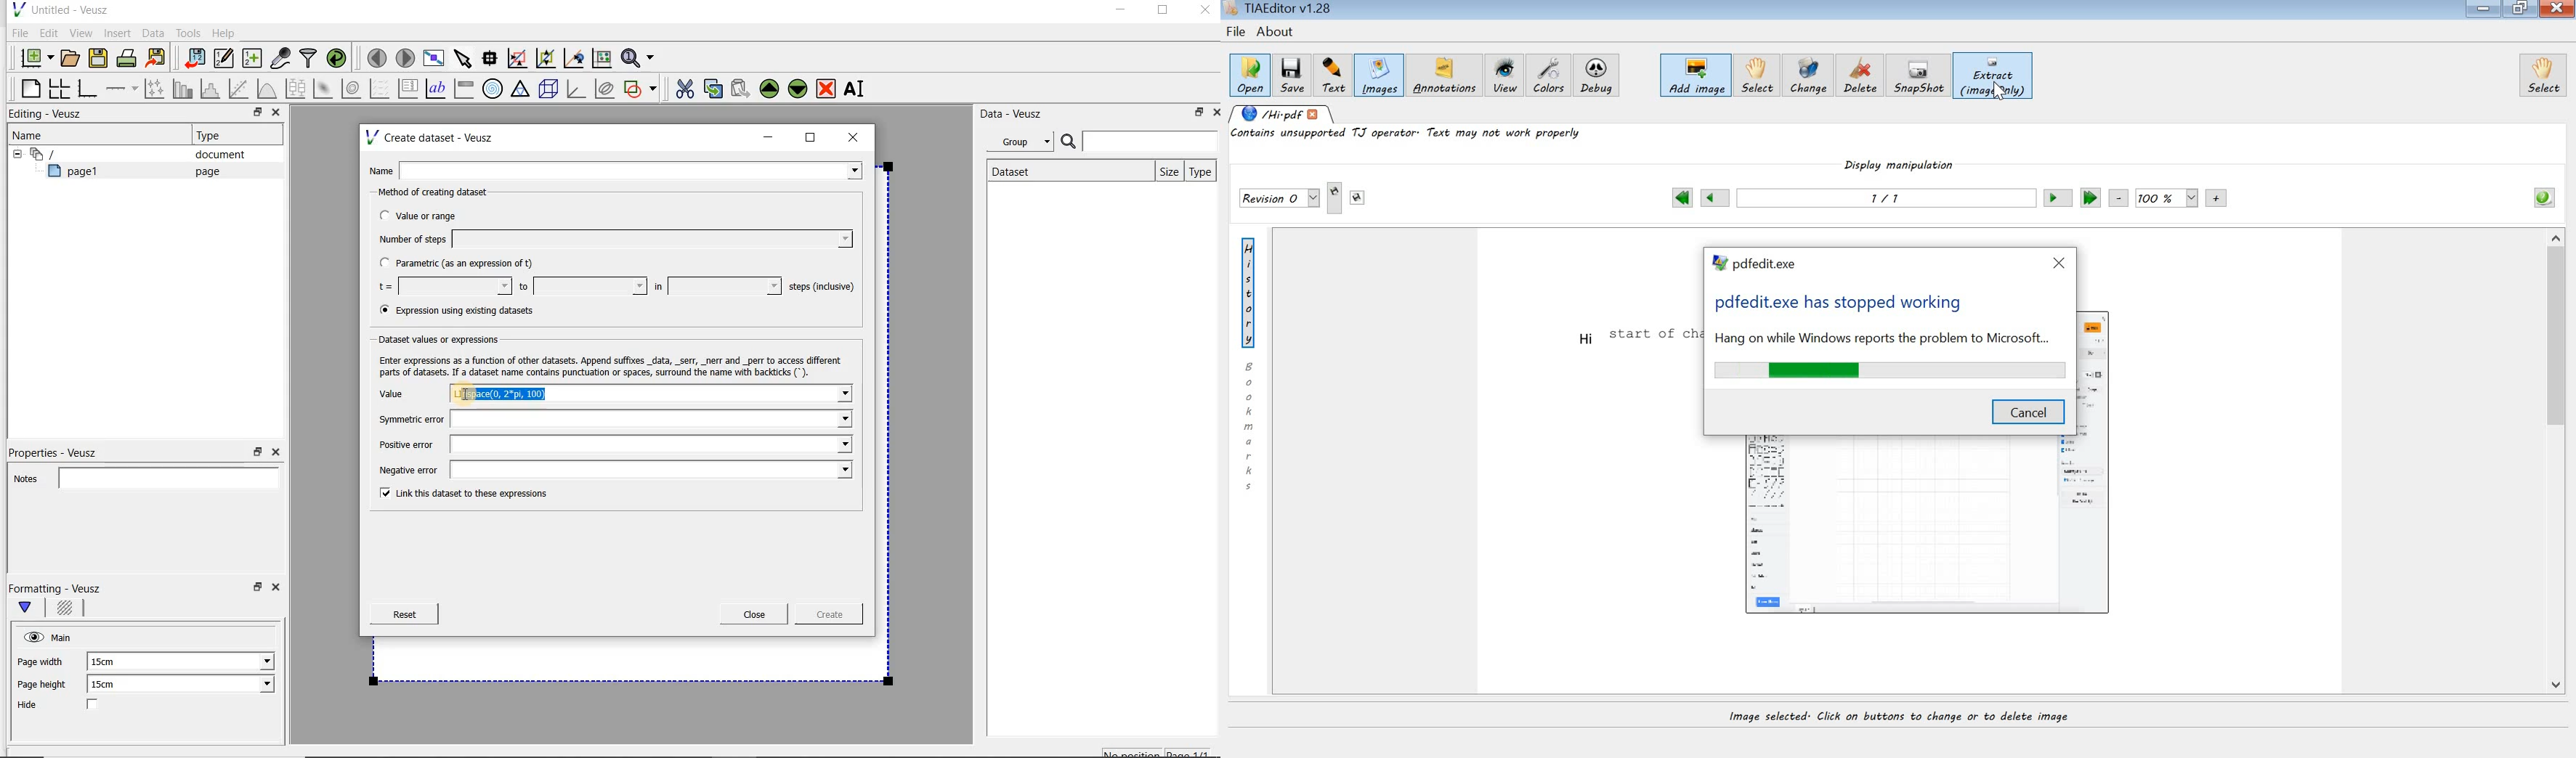 The image size is (2576, 784). Describe the element at coordinates (155, 88) in the screenshot. I see `Plot points with lines and error bars` at that location.